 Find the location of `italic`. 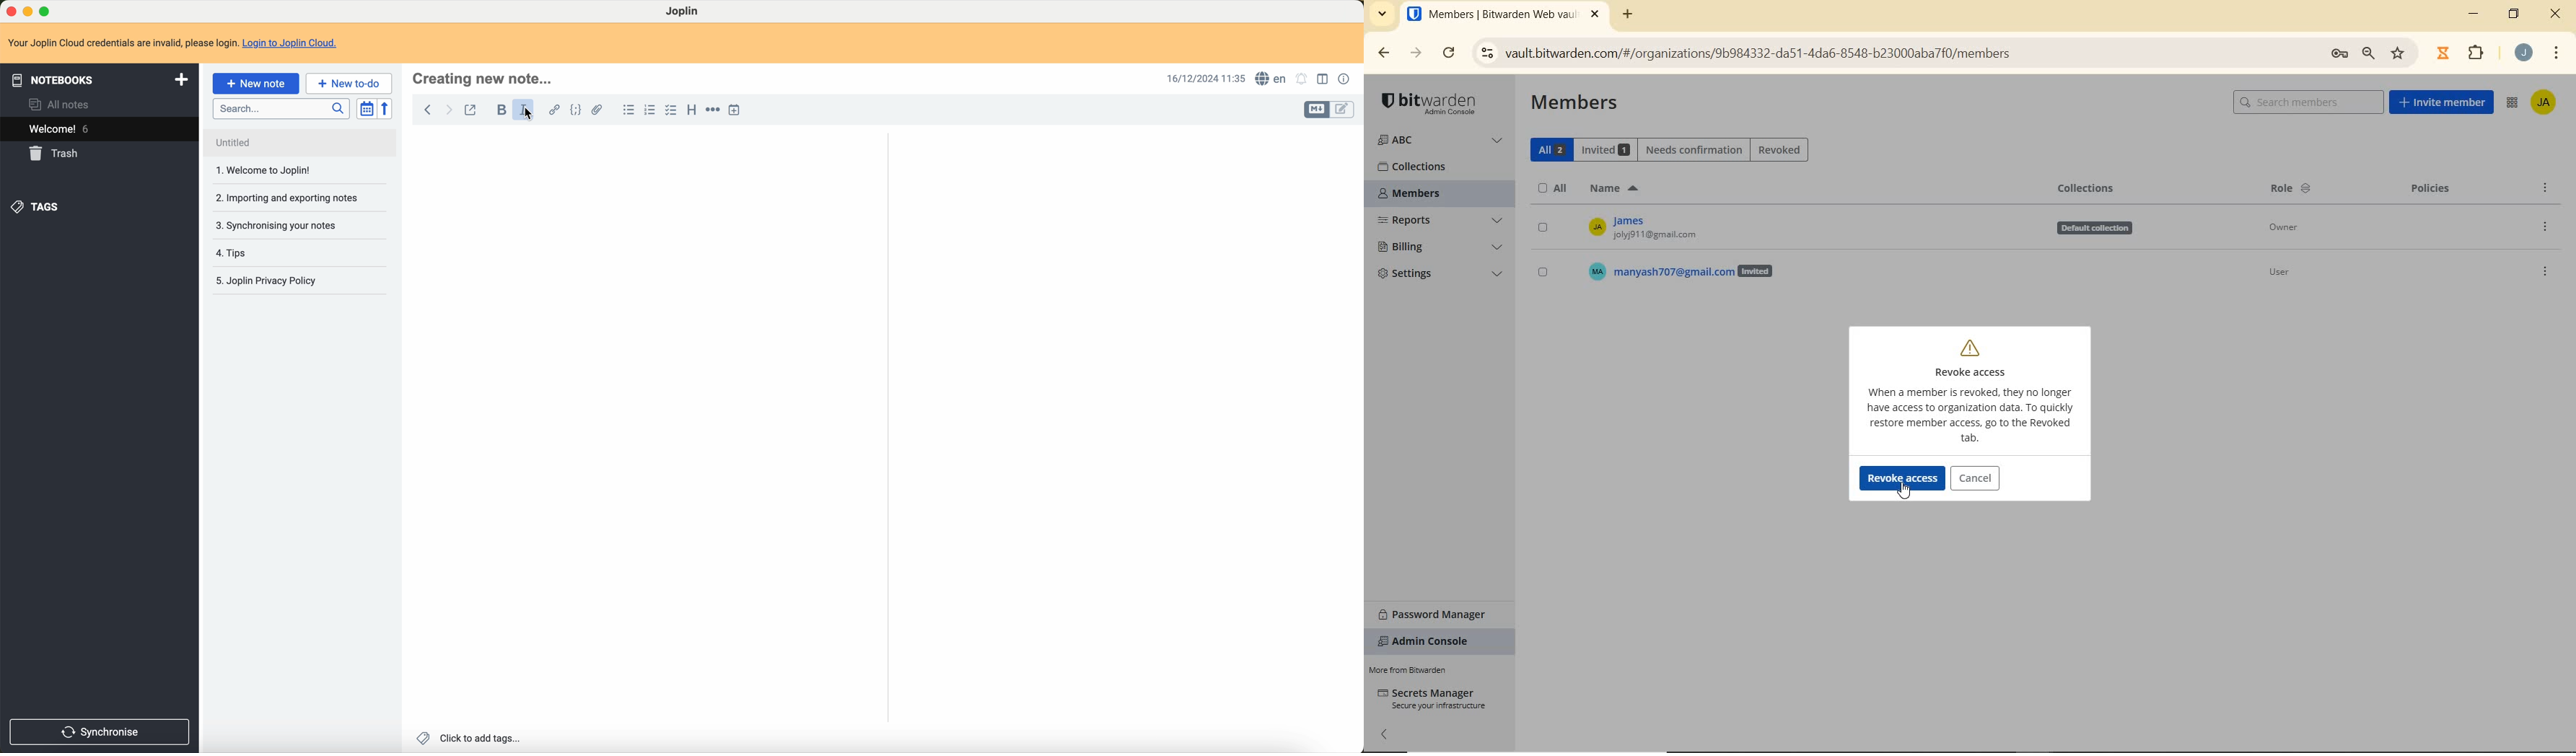

italic is located at coordinates (524, 109).